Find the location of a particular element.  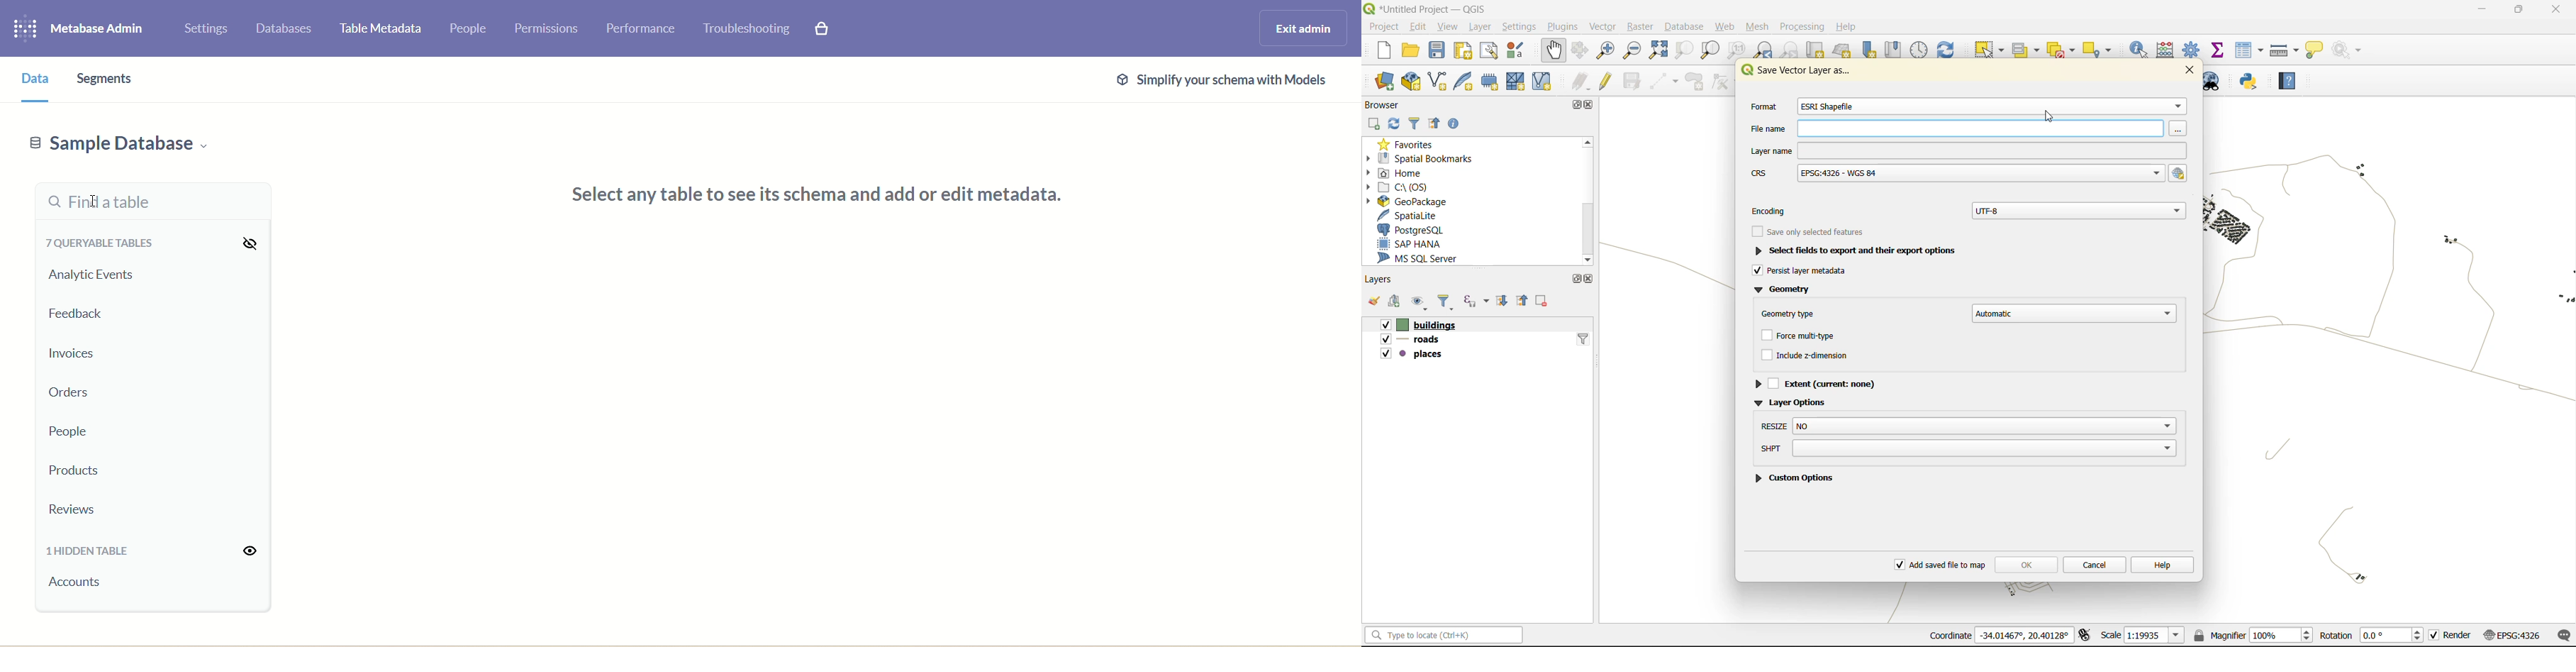

ok is located at coordinates (2026, 563).